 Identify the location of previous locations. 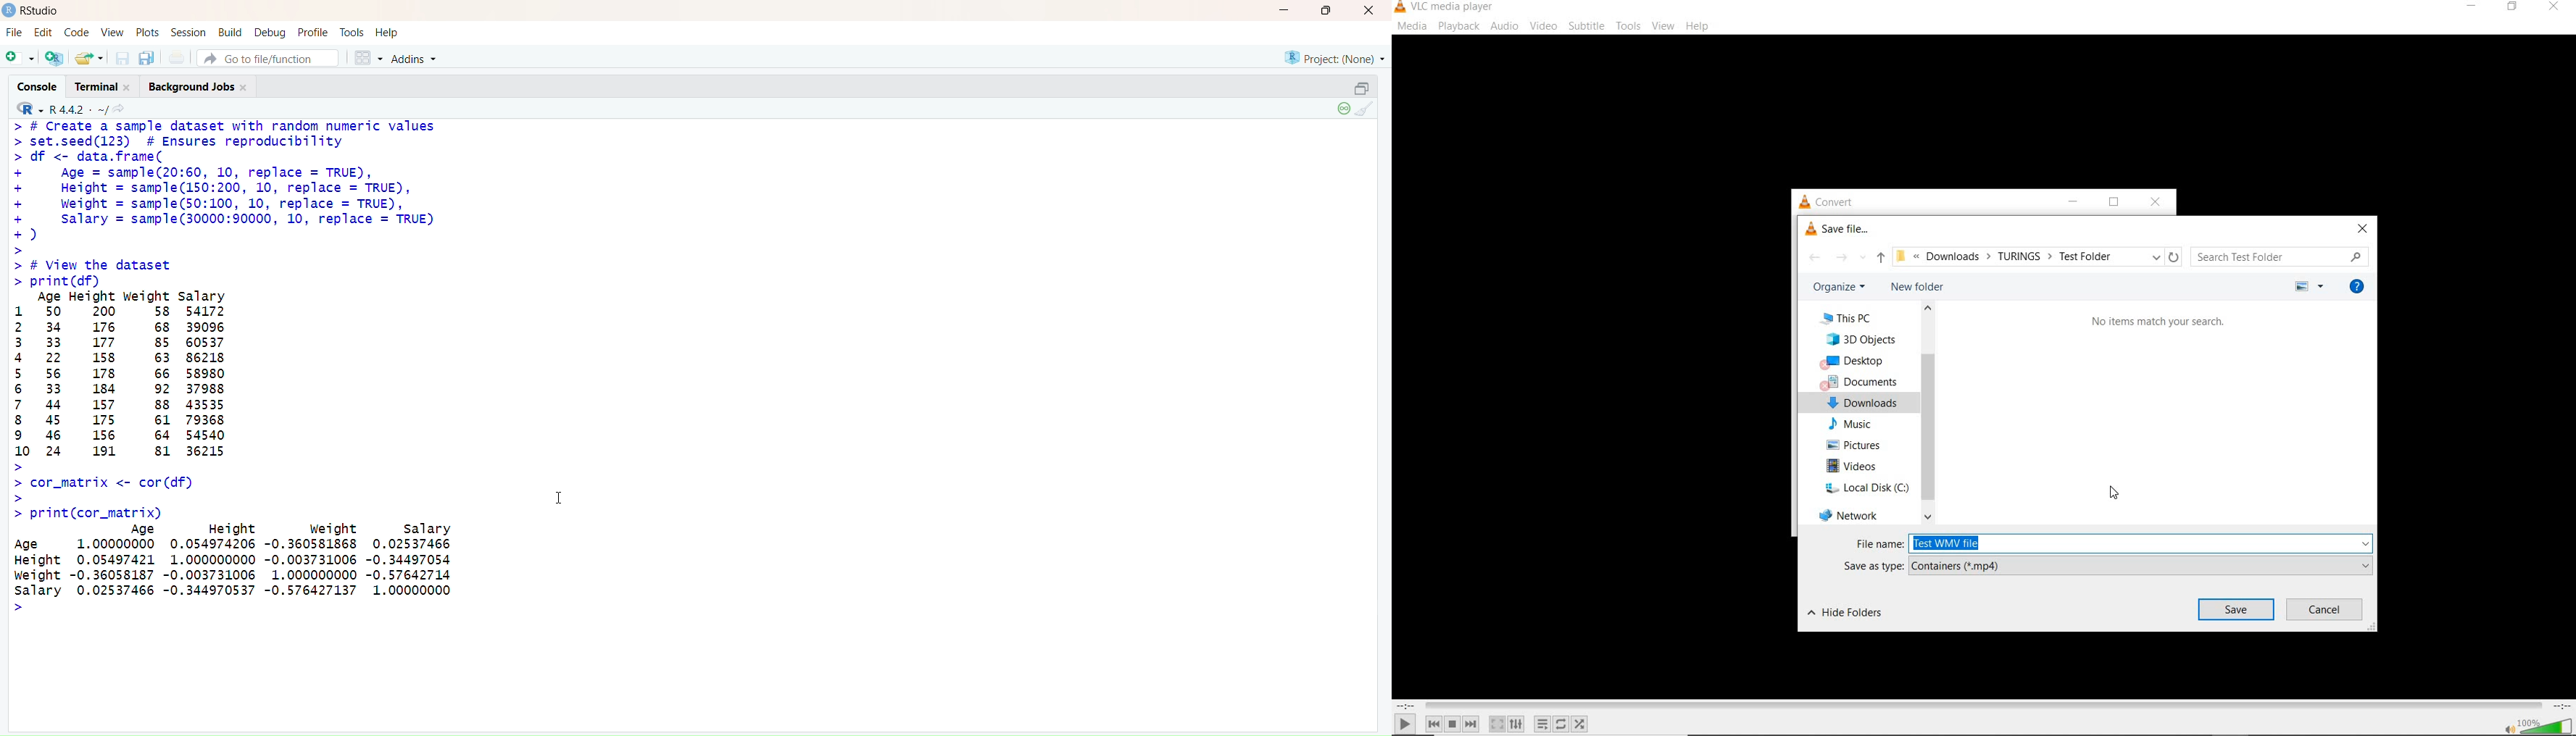
(2156, 256).